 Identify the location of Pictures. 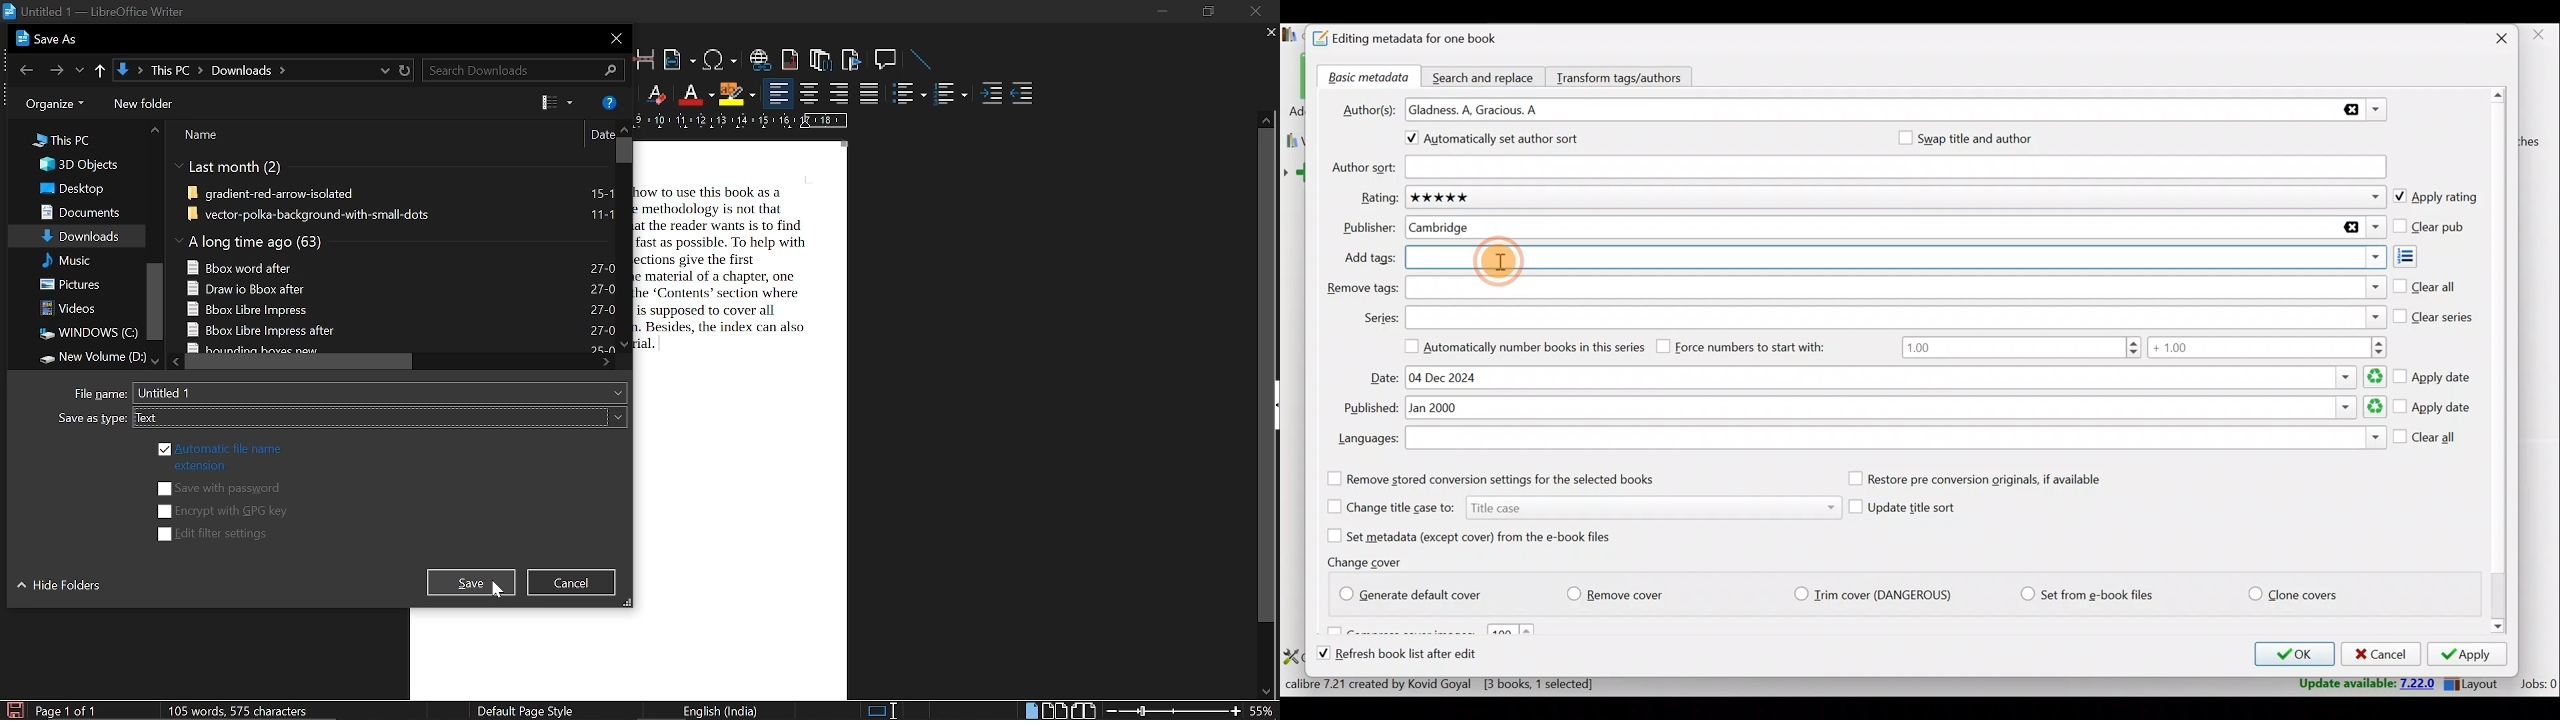
(73, 284).